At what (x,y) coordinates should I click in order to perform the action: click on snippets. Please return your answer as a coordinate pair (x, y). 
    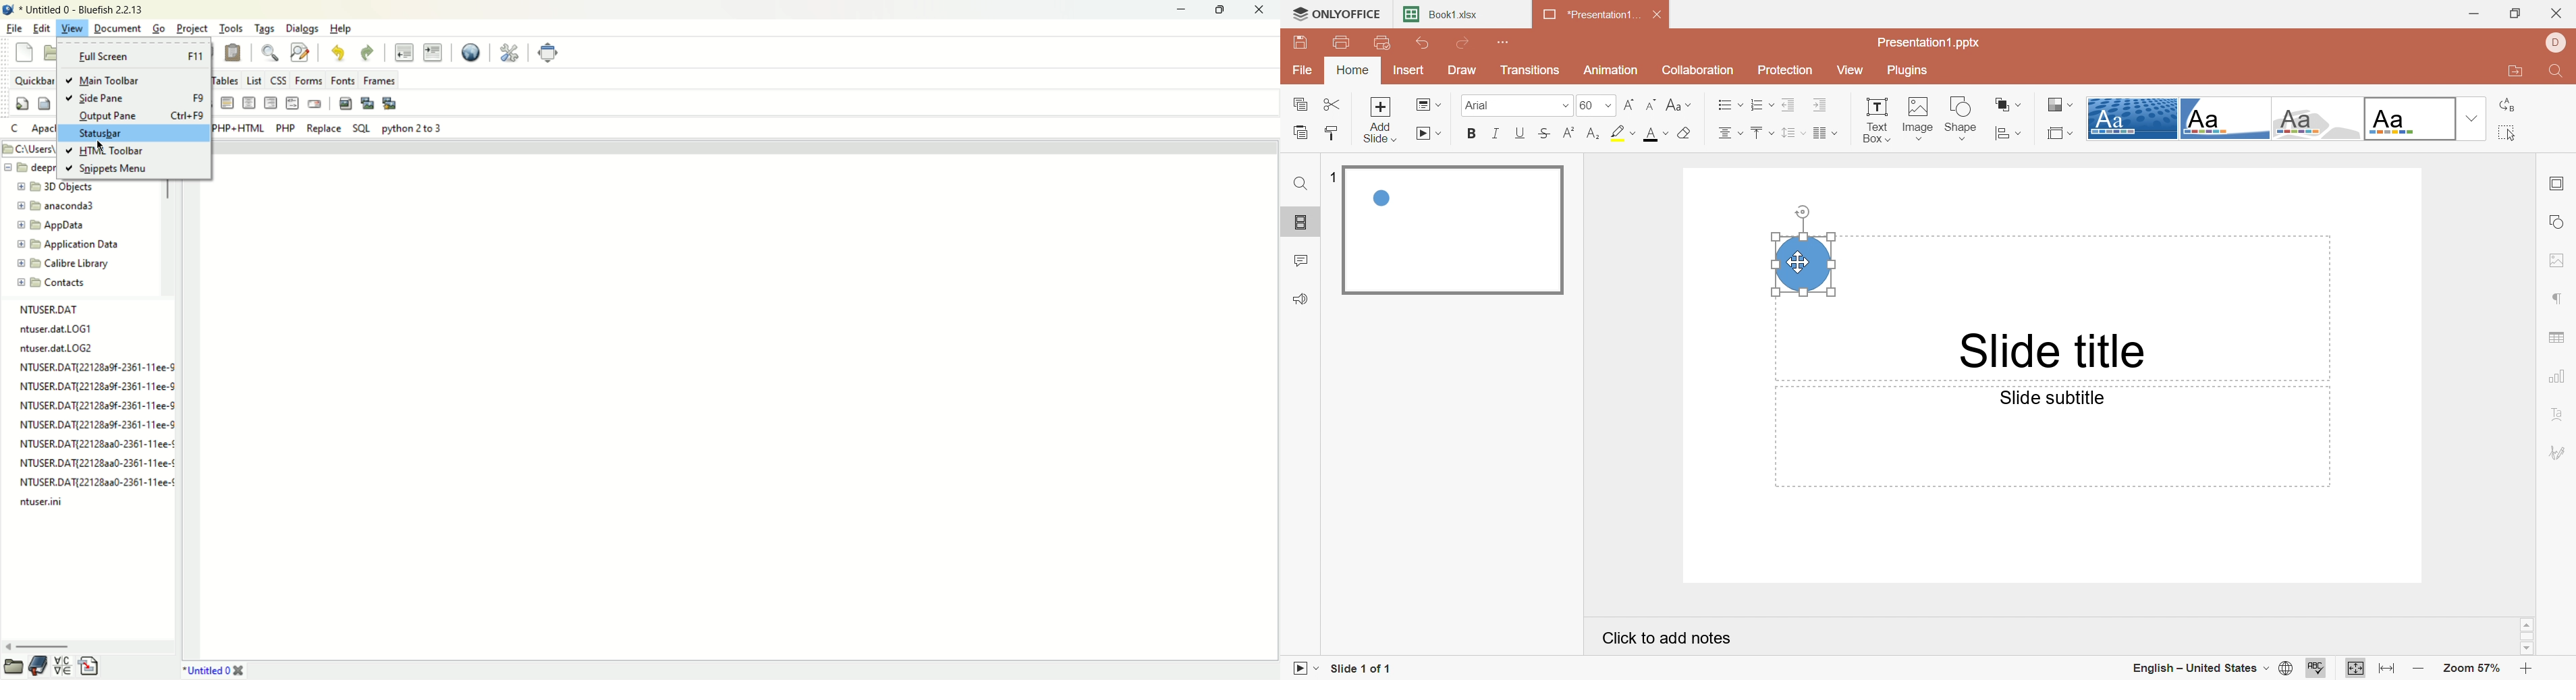
    Looking at the image, I should click on (91, 668).